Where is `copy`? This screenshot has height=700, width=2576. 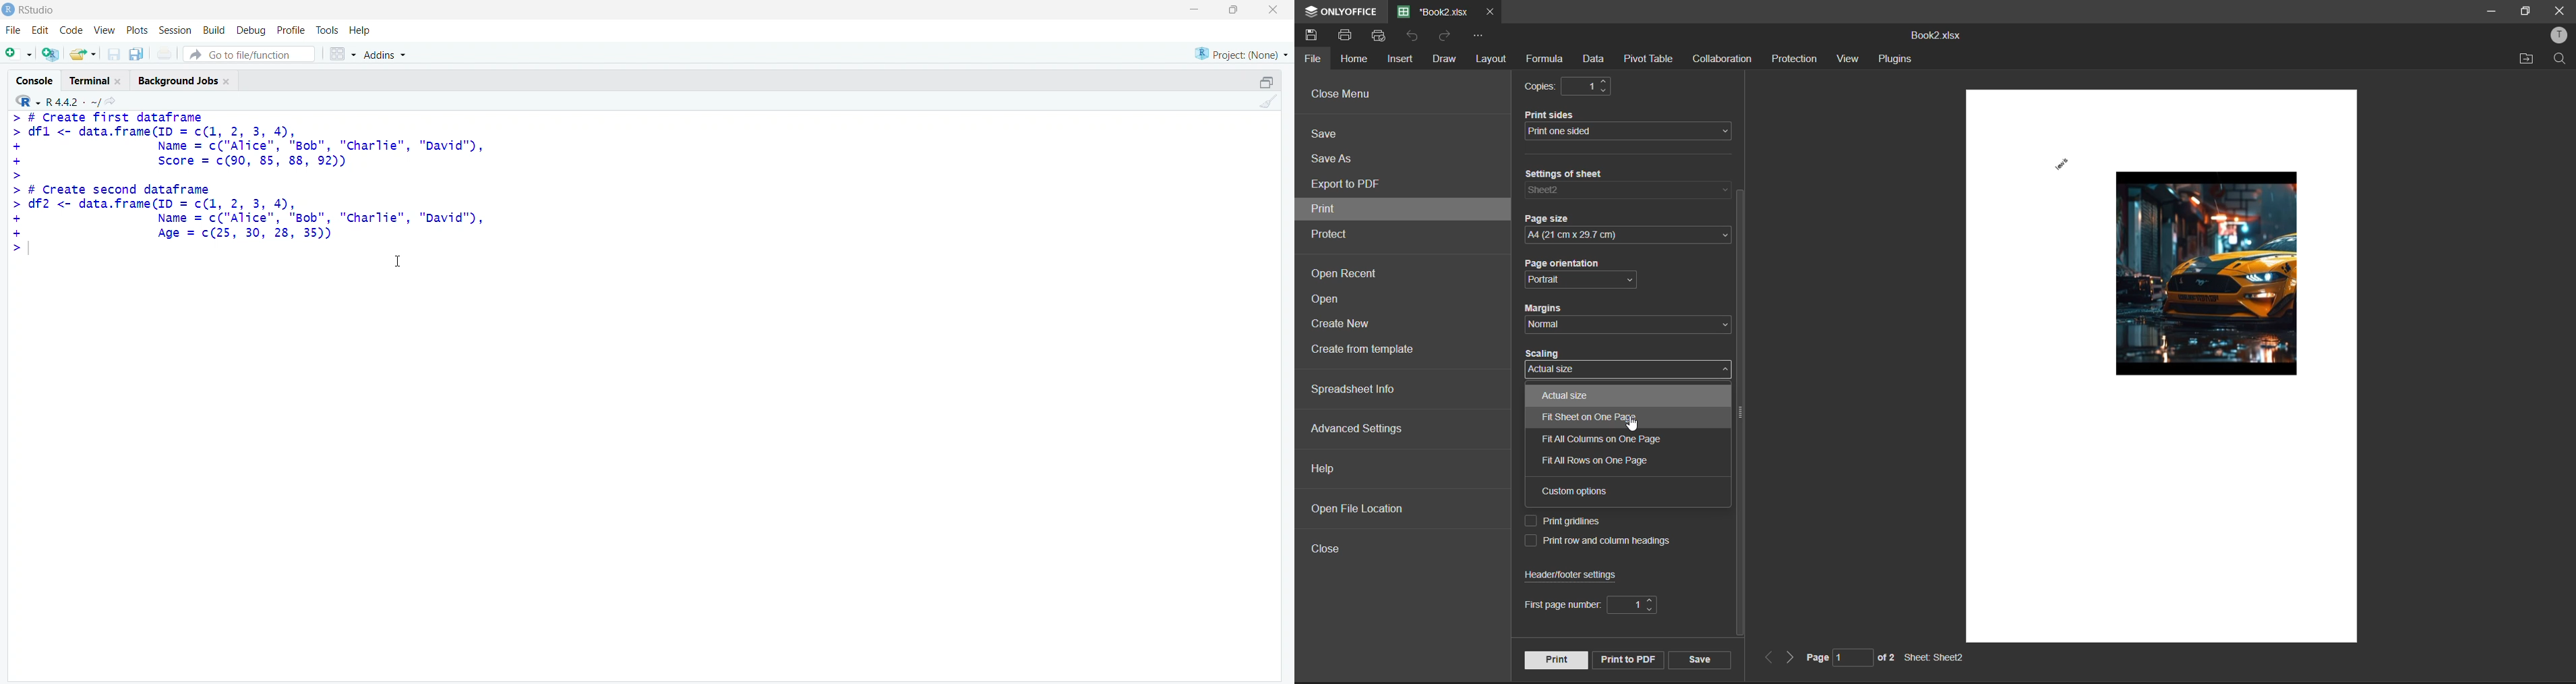 copy is located at coordinates (136, 54).